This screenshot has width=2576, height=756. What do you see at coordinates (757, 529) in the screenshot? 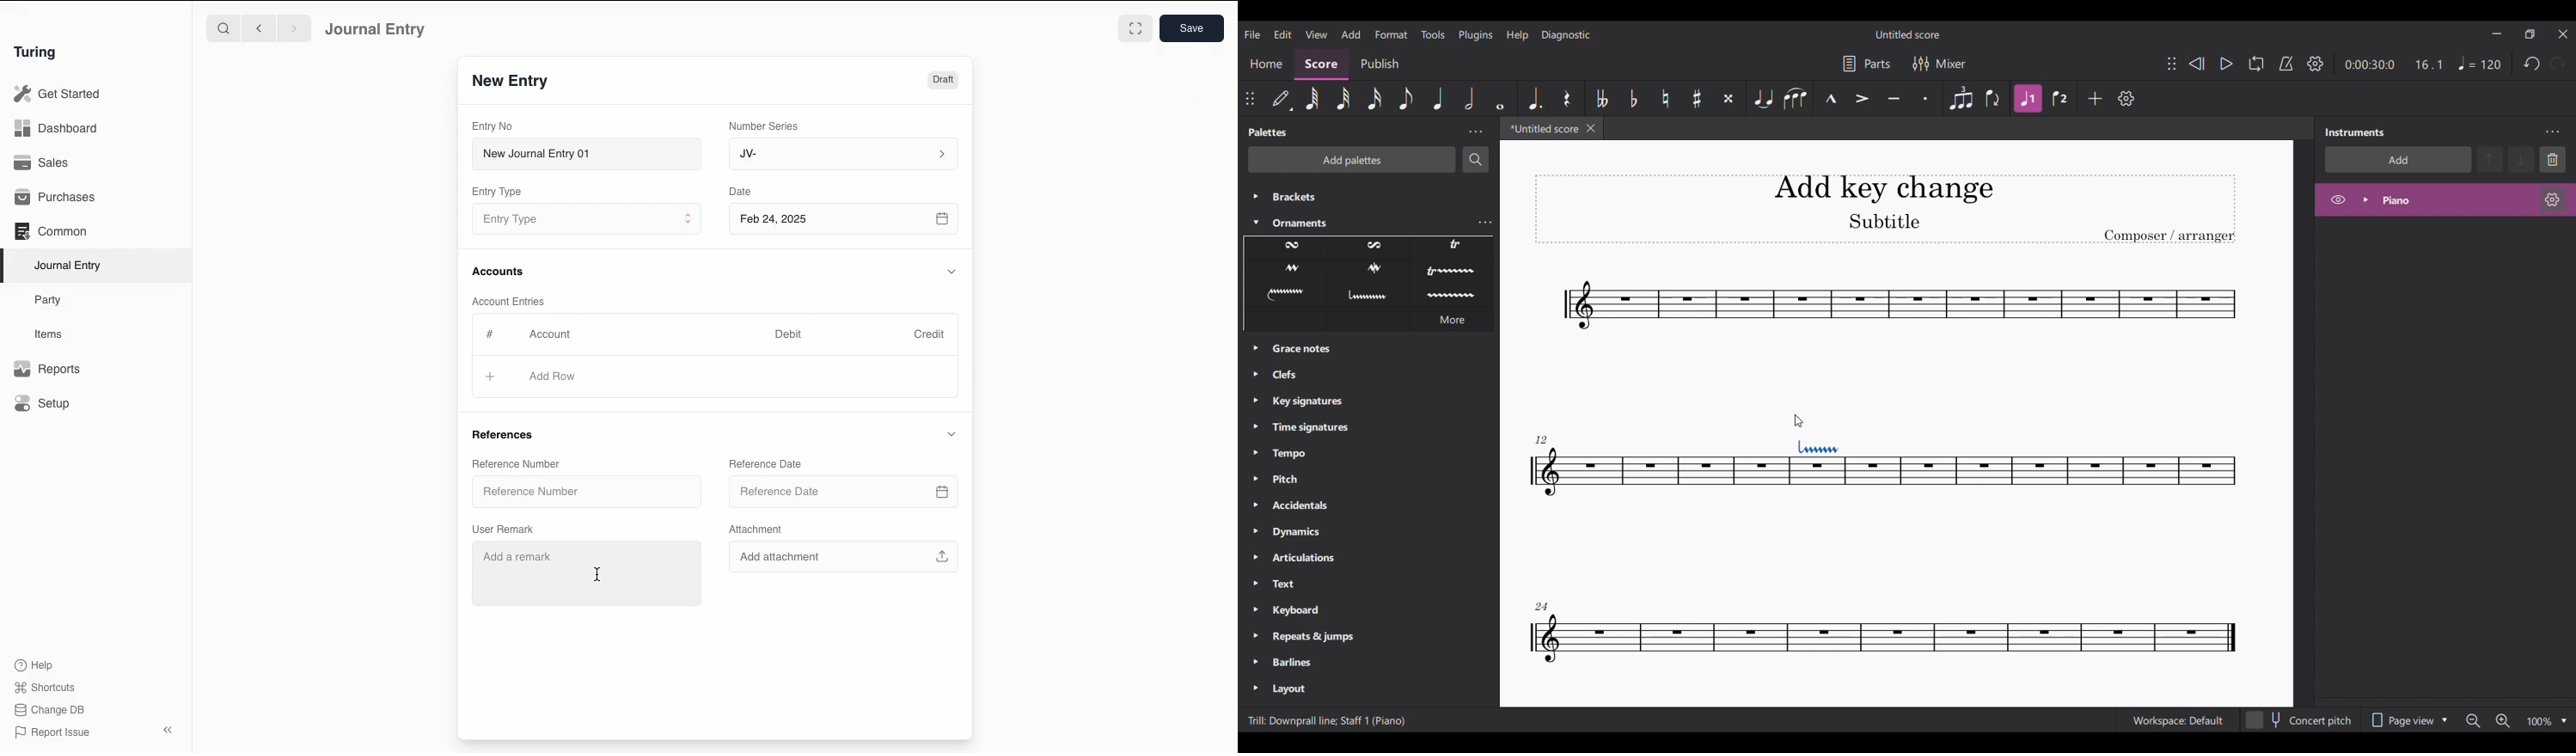
I see `Attachment` at bounding box center [757, 529].